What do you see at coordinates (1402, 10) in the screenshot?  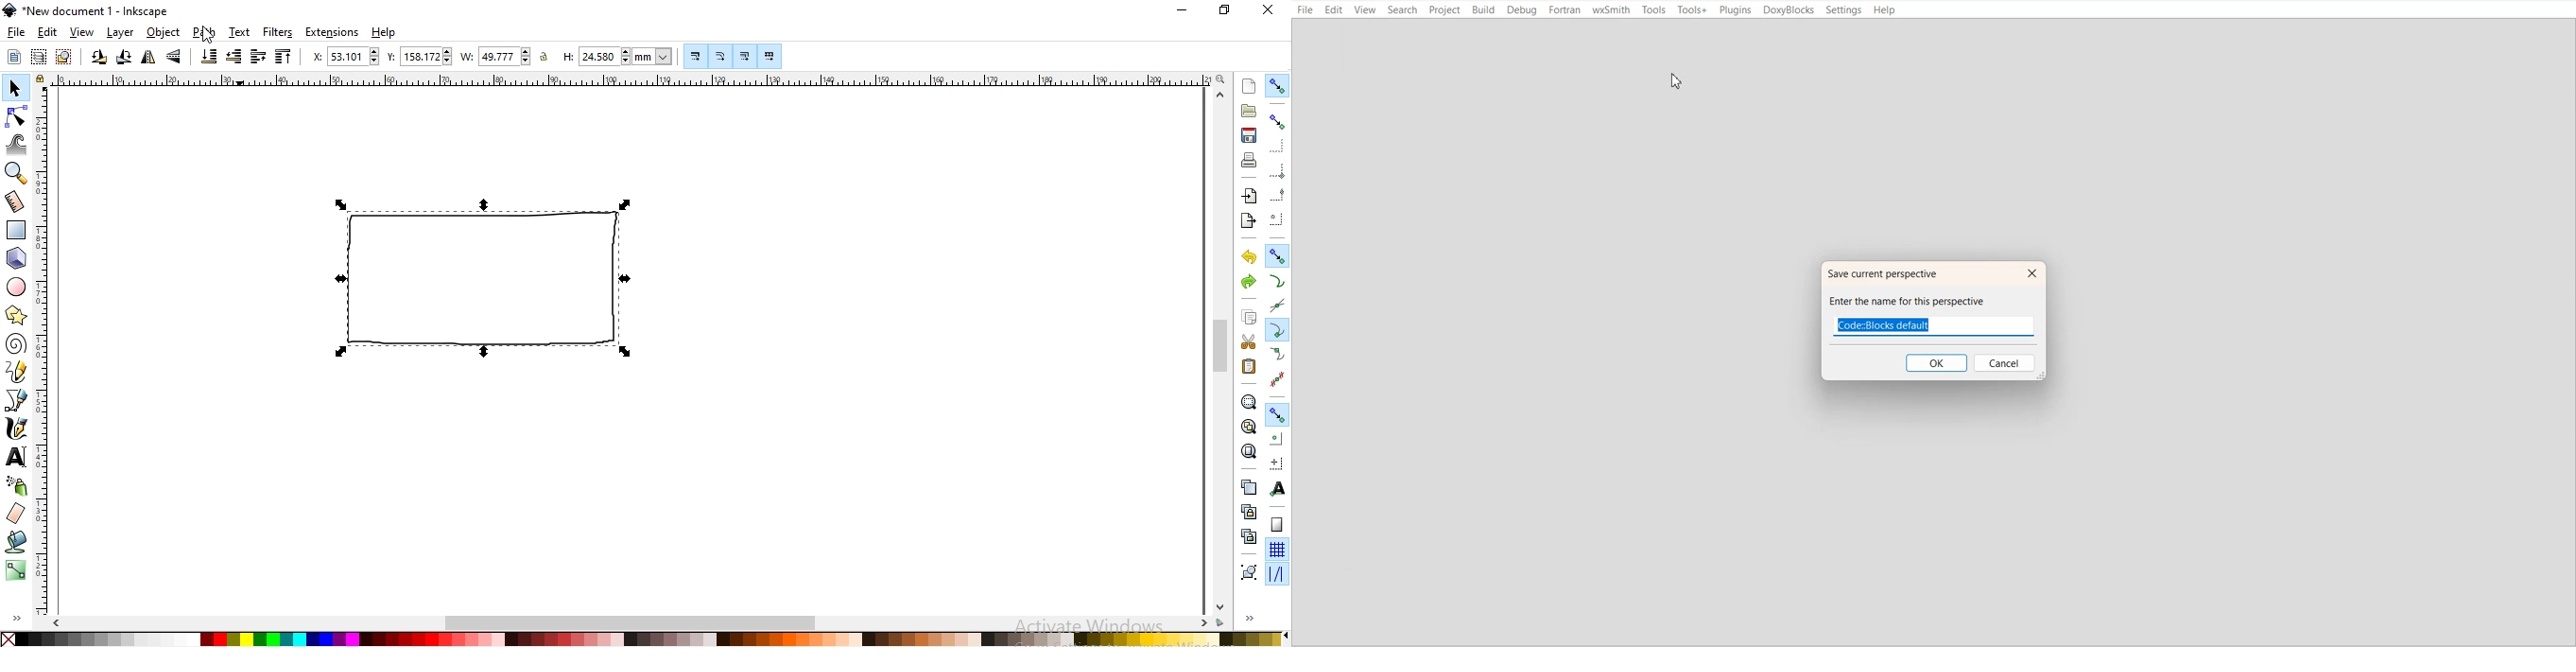 I see `Search` at bounding box center [1402, 10].